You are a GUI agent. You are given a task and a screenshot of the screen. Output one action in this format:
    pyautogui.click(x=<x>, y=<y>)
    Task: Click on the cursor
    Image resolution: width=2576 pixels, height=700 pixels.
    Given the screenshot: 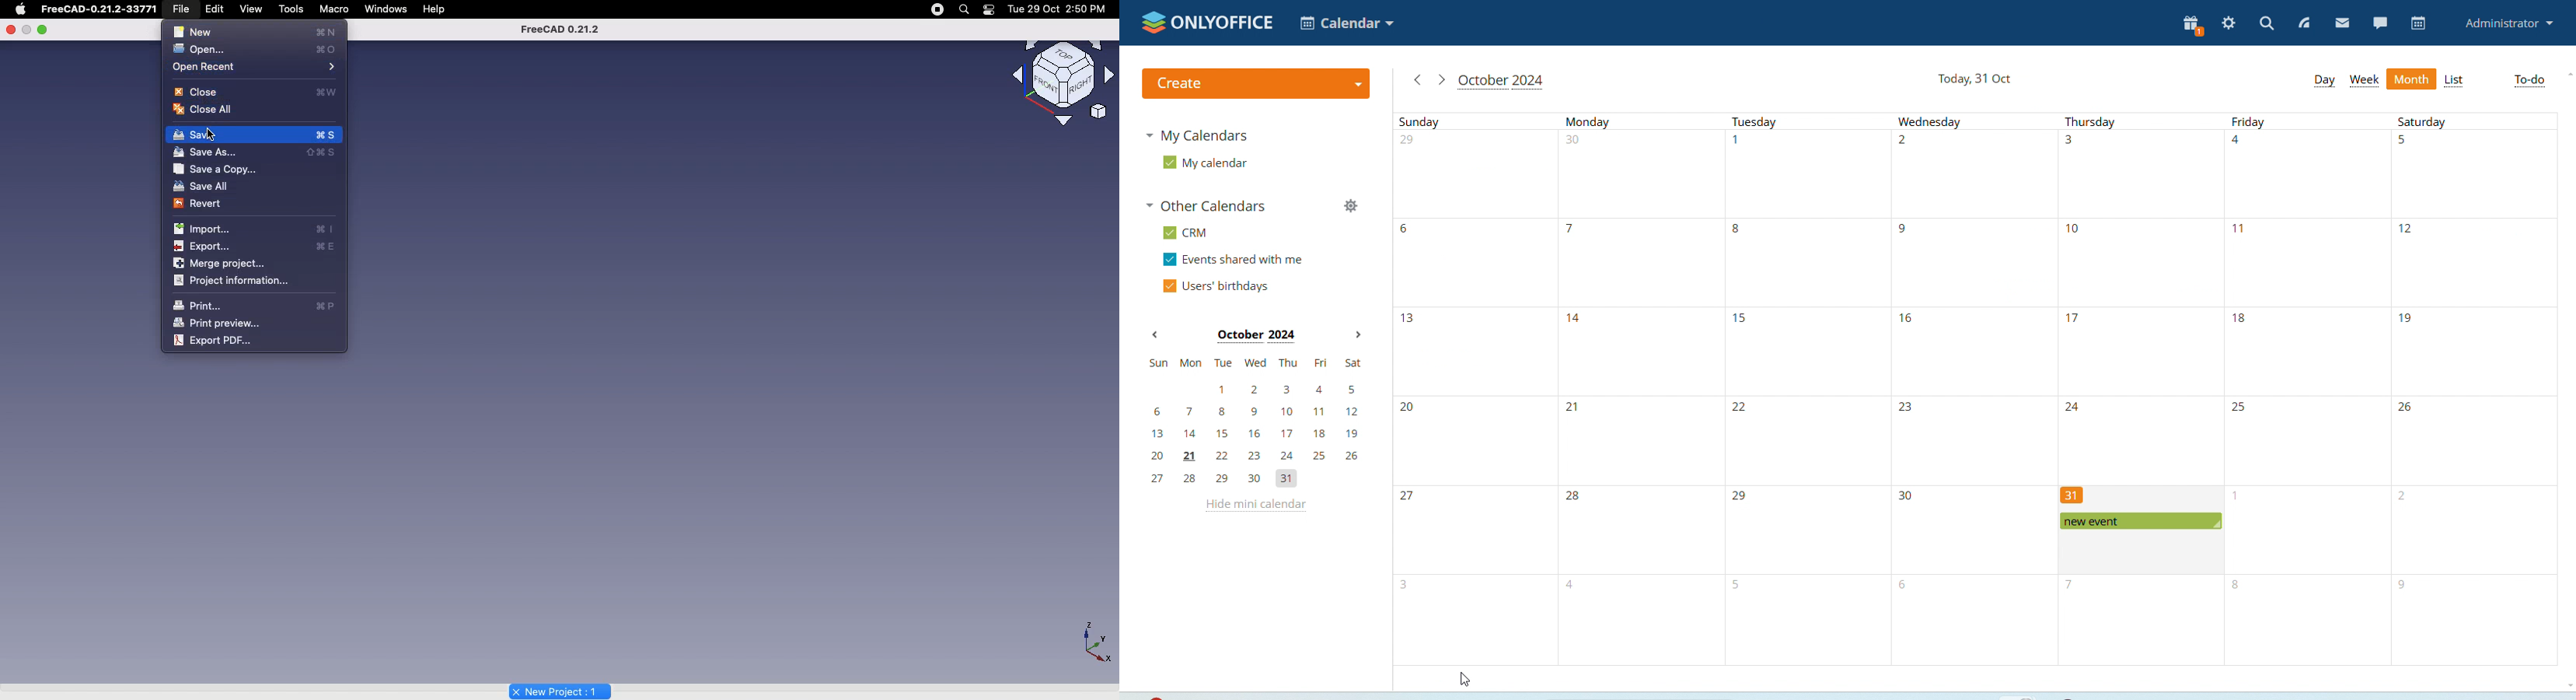 What is the action you would take?
    pyautogui.click(x=218, y=138)
    